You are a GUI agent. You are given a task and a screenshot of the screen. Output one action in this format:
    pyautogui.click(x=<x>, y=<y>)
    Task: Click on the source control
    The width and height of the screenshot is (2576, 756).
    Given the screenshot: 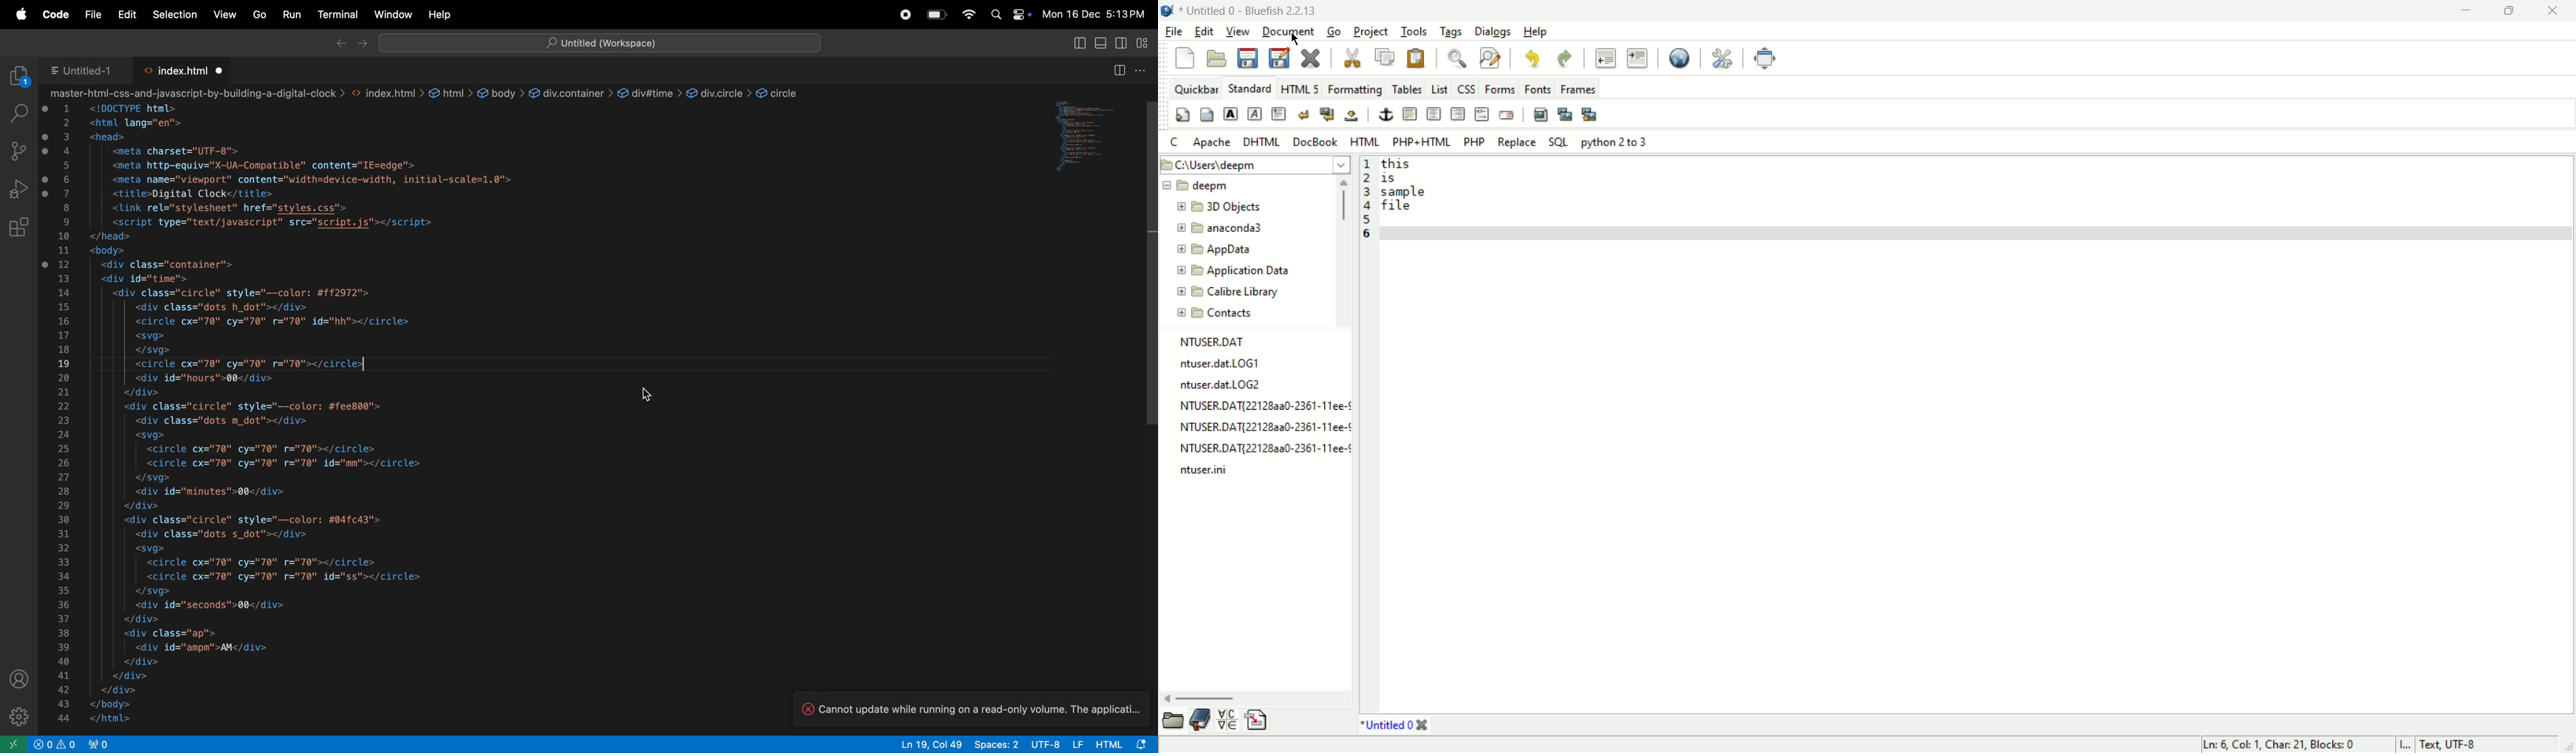 What is the action you would take?
    pyautogui.click(x=20, y=151)
    